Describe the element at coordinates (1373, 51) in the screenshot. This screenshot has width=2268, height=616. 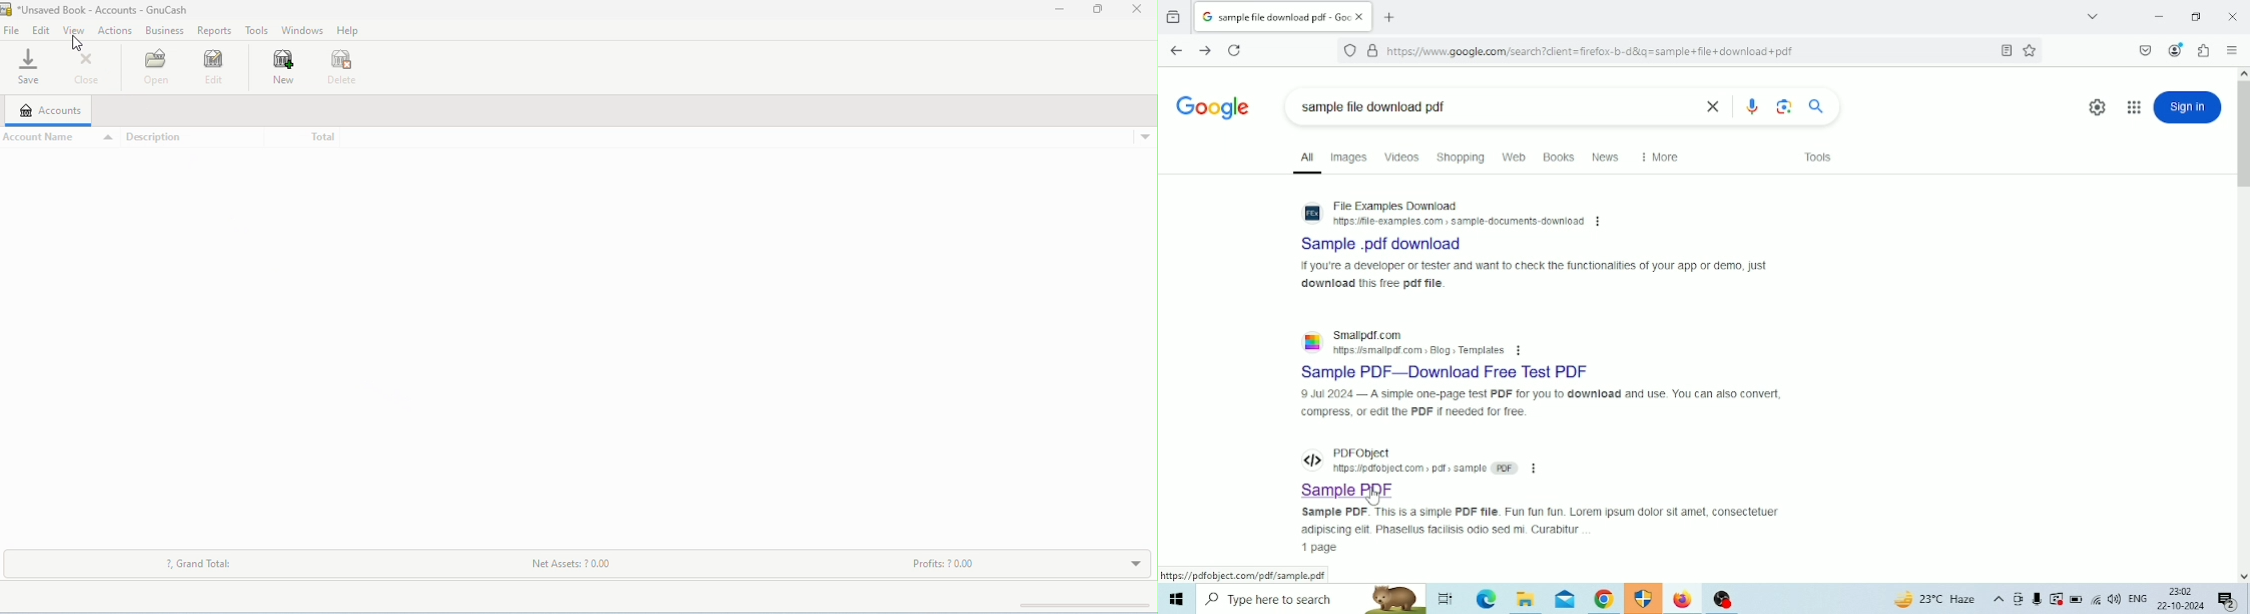
I see `Verified by : Google Trust Services` at that location.